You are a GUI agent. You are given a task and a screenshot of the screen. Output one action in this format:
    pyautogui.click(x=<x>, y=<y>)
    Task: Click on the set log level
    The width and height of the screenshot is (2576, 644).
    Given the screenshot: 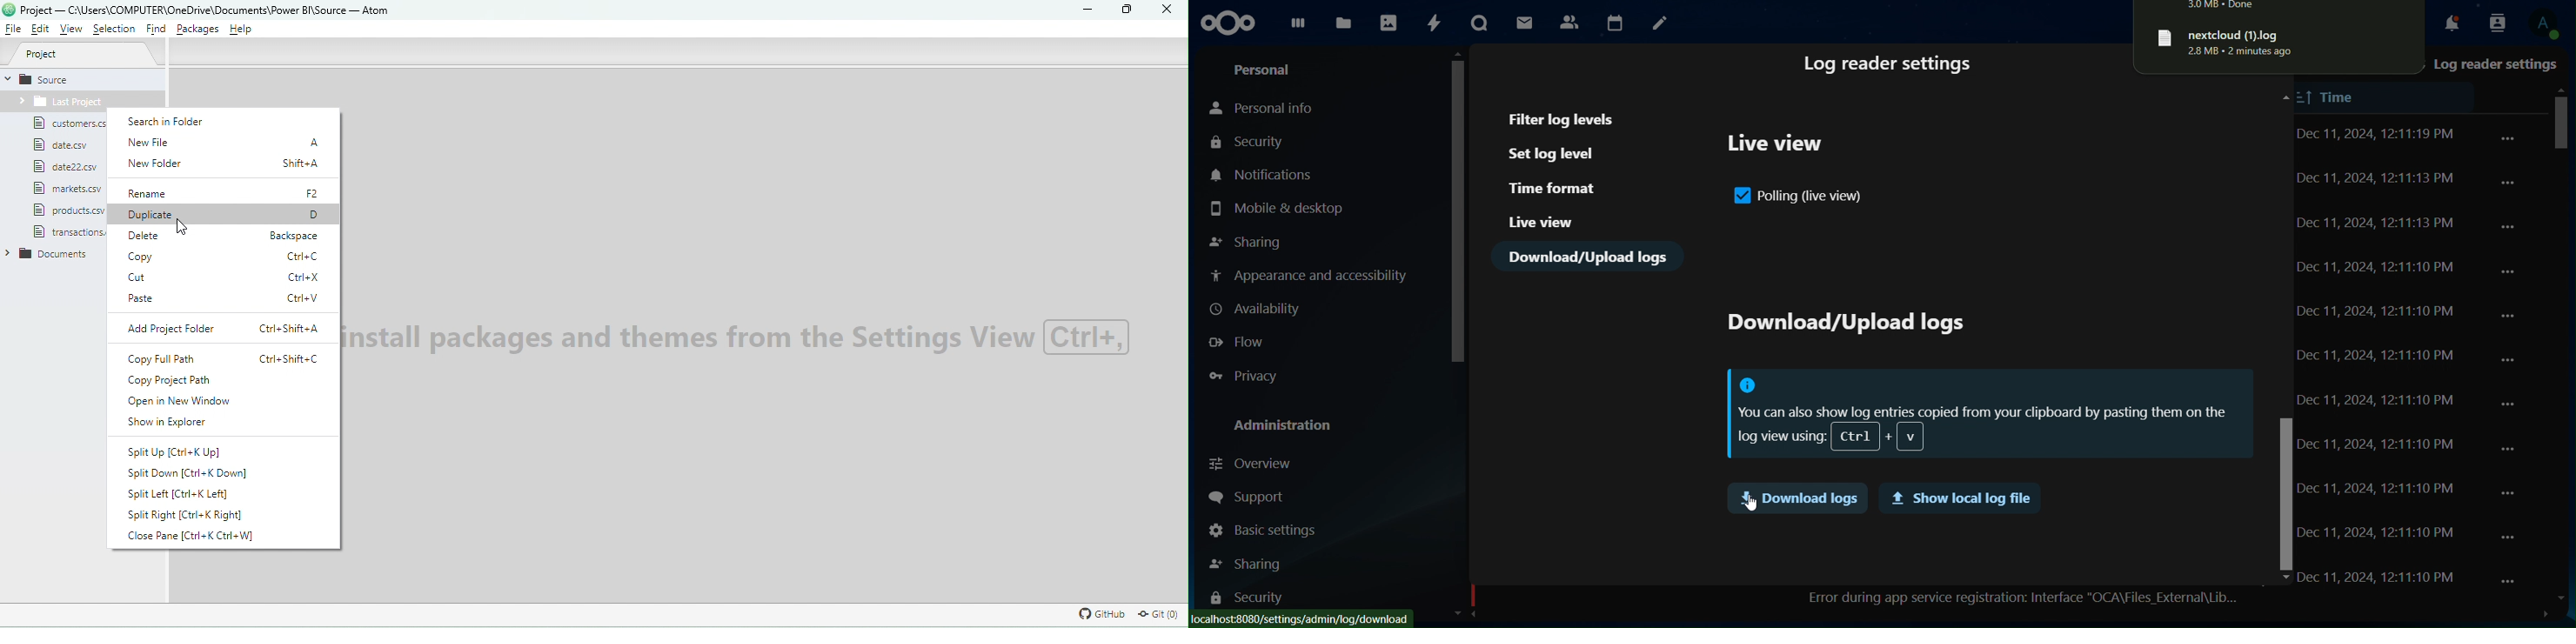 What is the action you would take?
    pyautogui.click(x=1564, y=154)
    